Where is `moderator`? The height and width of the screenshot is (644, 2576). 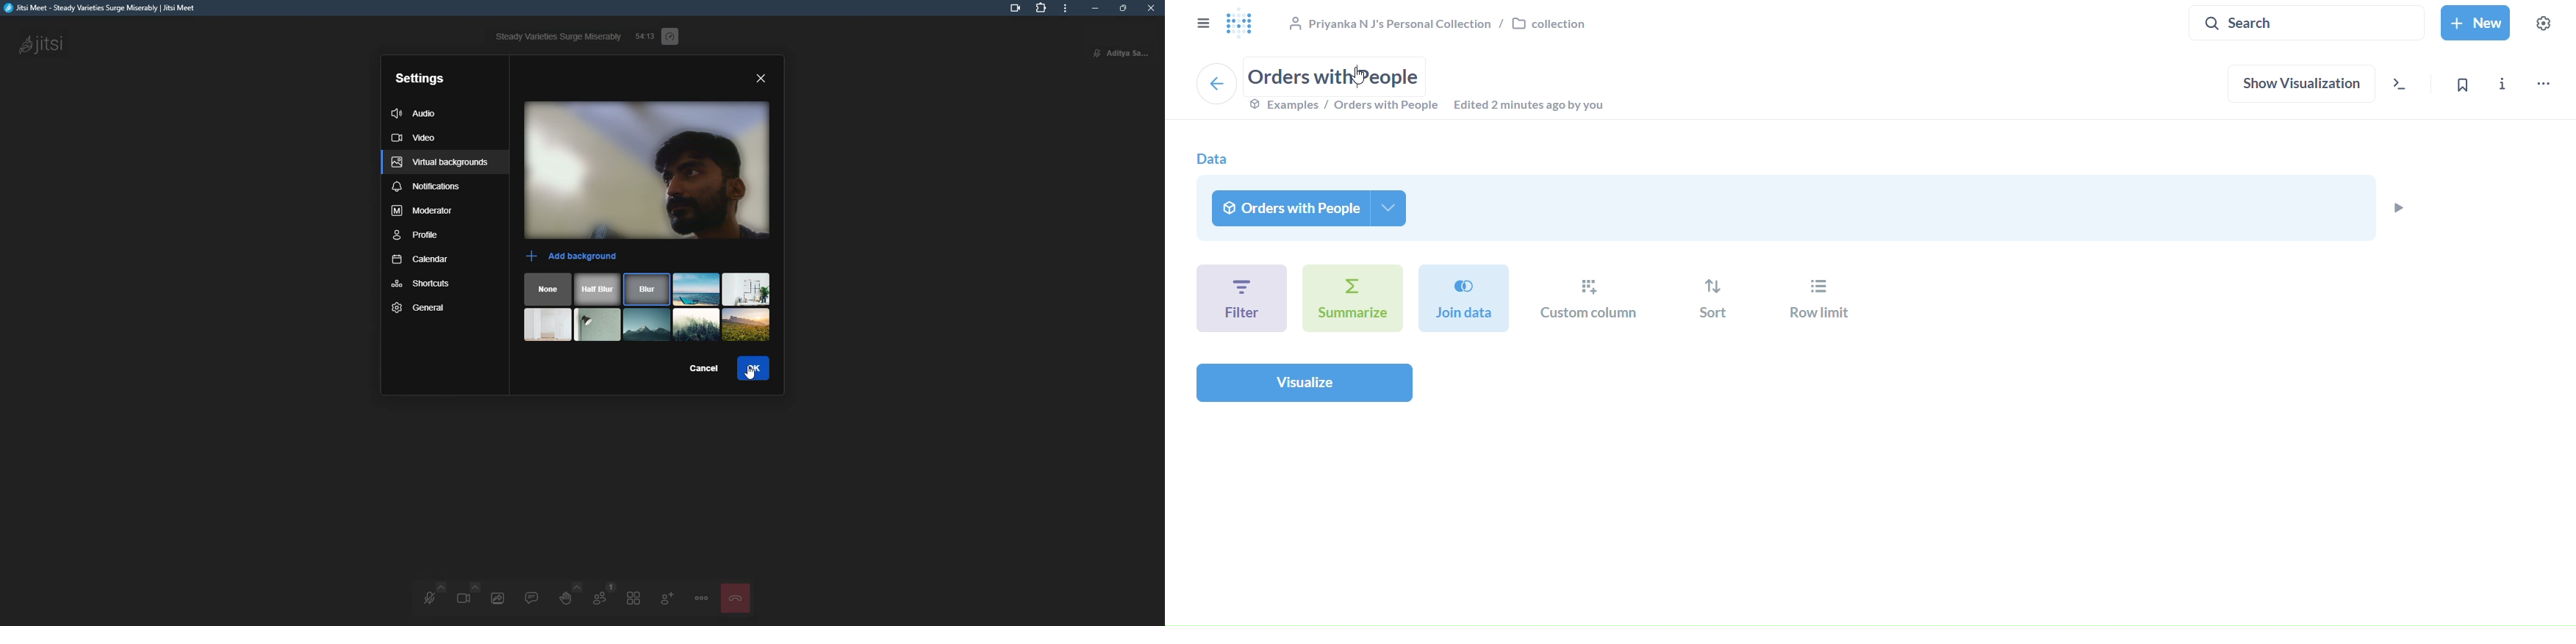 moderator is located at coordinates (423, 213).